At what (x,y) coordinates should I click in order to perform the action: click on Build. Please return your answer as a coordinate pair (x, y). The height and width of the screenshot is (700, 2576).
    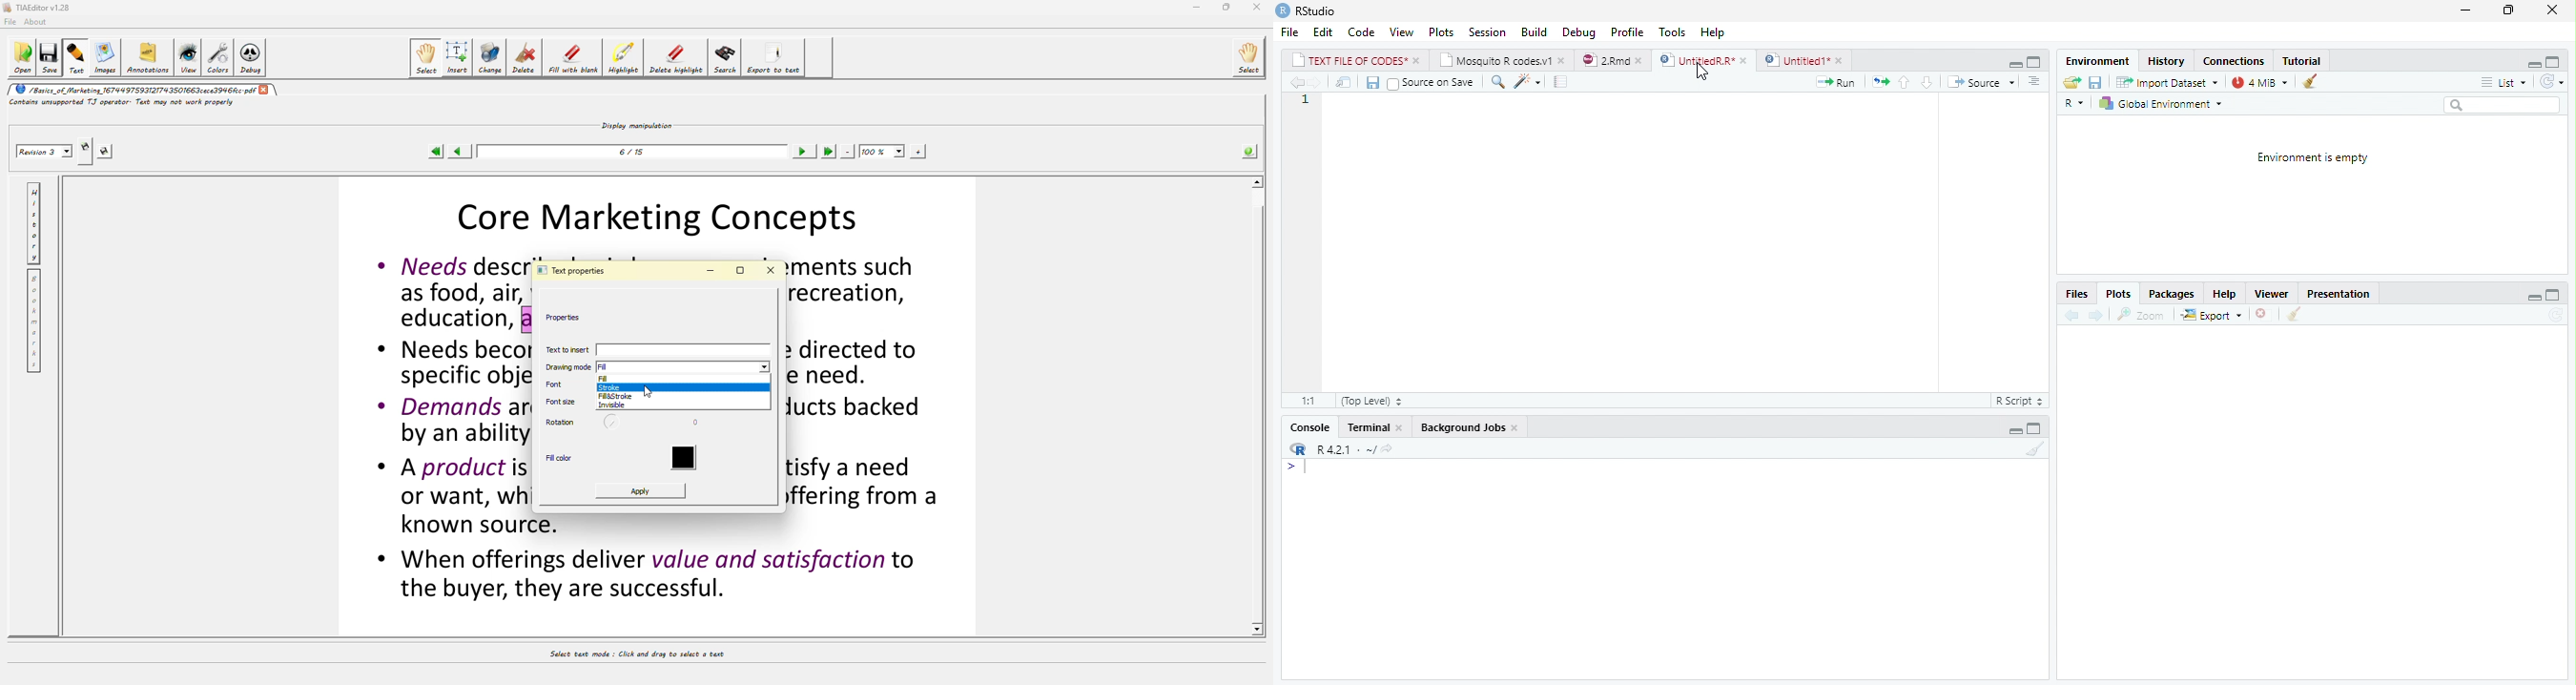
    Looking at the image, I should click on (1535, 31).